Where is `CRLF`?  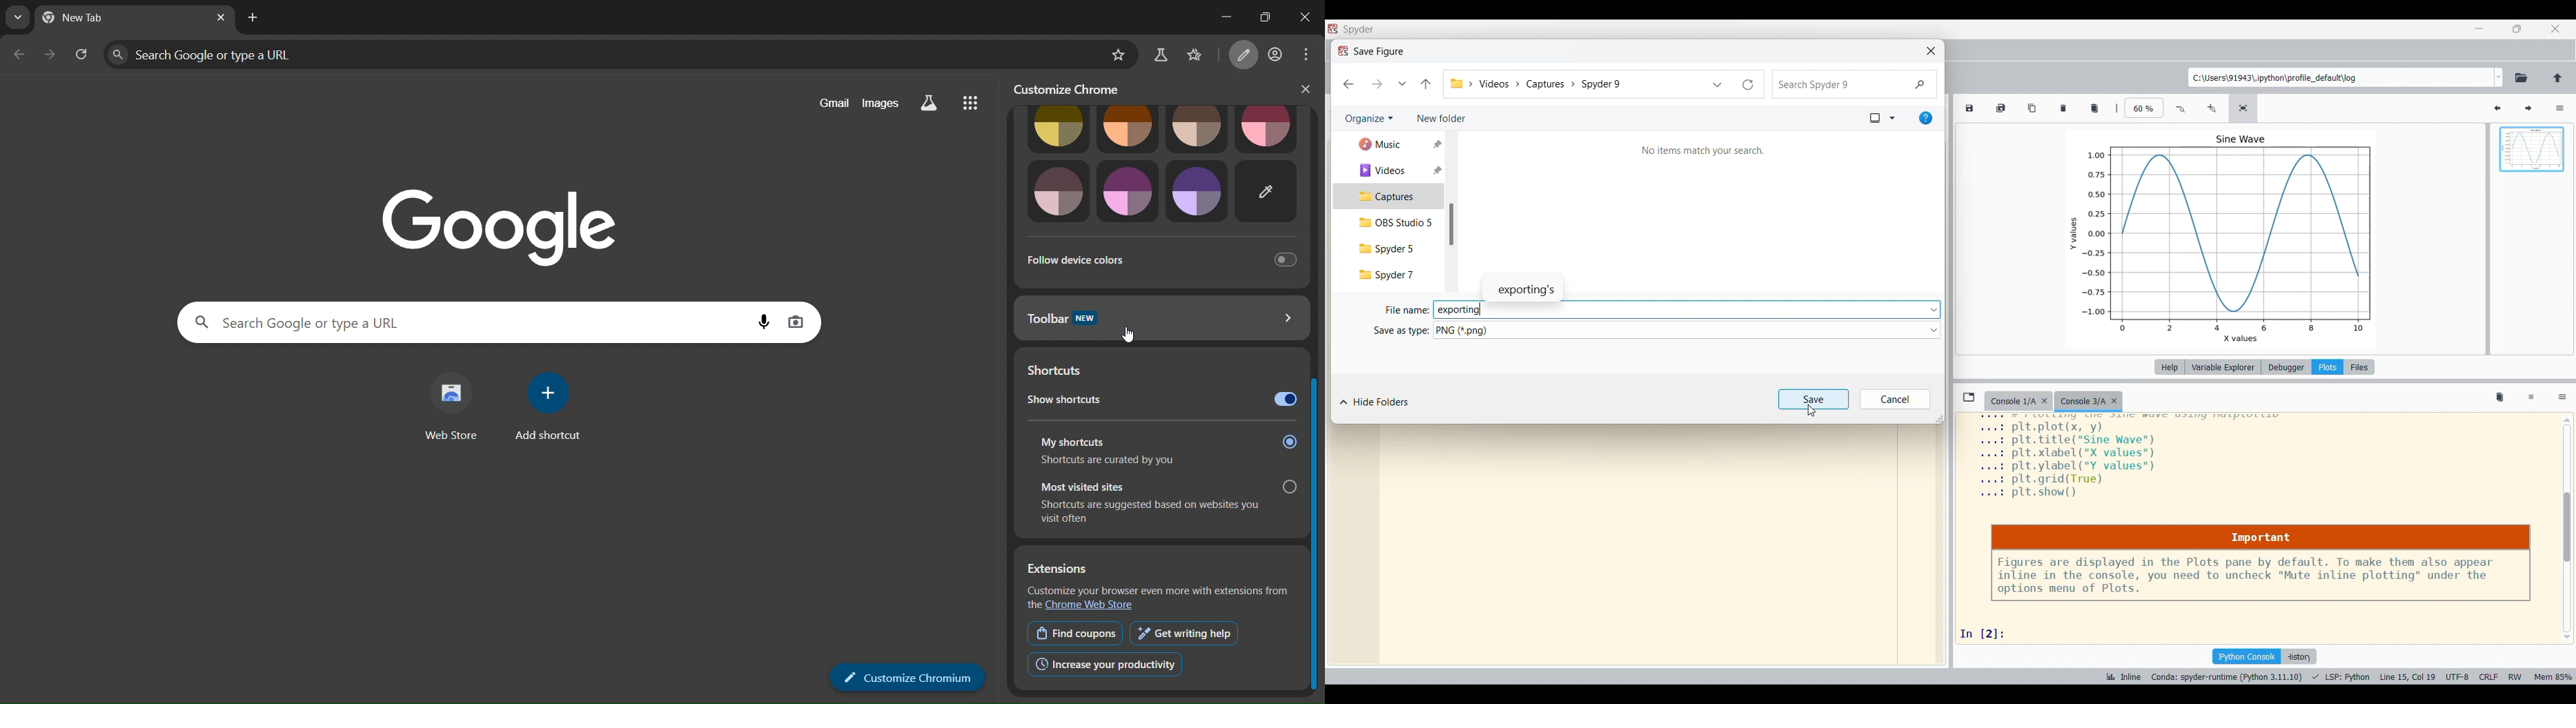 CRLF is located at coordinates (2488, 675).